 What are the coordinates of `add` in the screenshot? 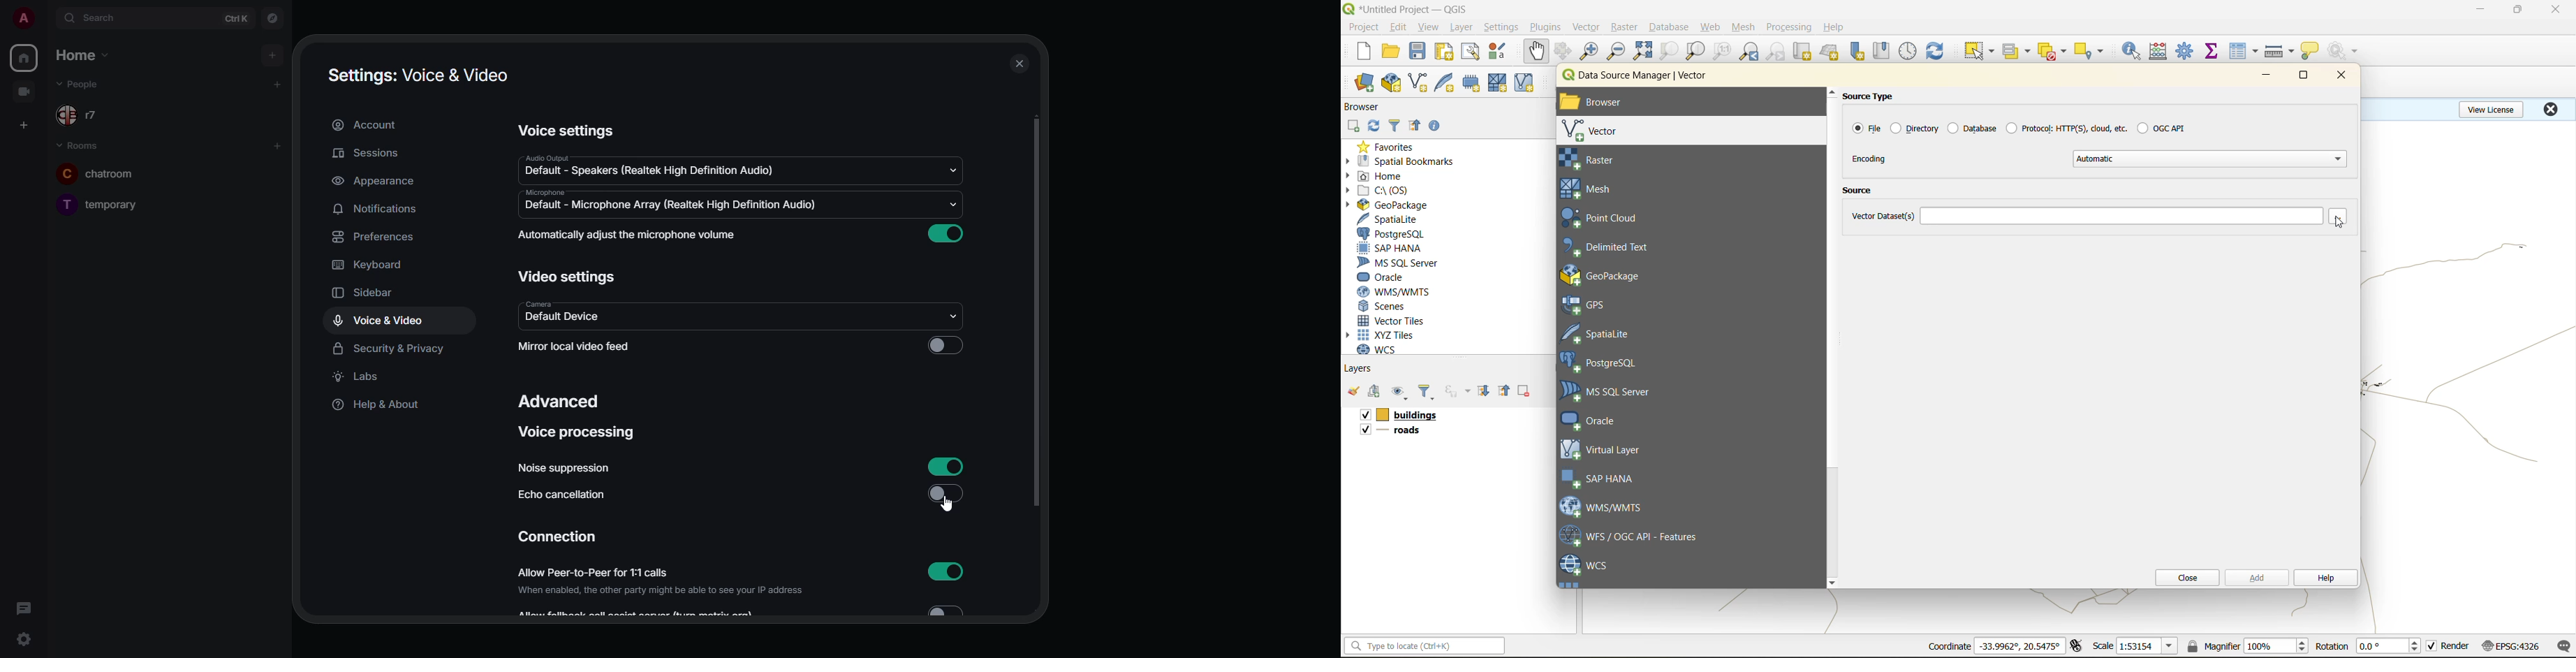 It's located at (278, 82).